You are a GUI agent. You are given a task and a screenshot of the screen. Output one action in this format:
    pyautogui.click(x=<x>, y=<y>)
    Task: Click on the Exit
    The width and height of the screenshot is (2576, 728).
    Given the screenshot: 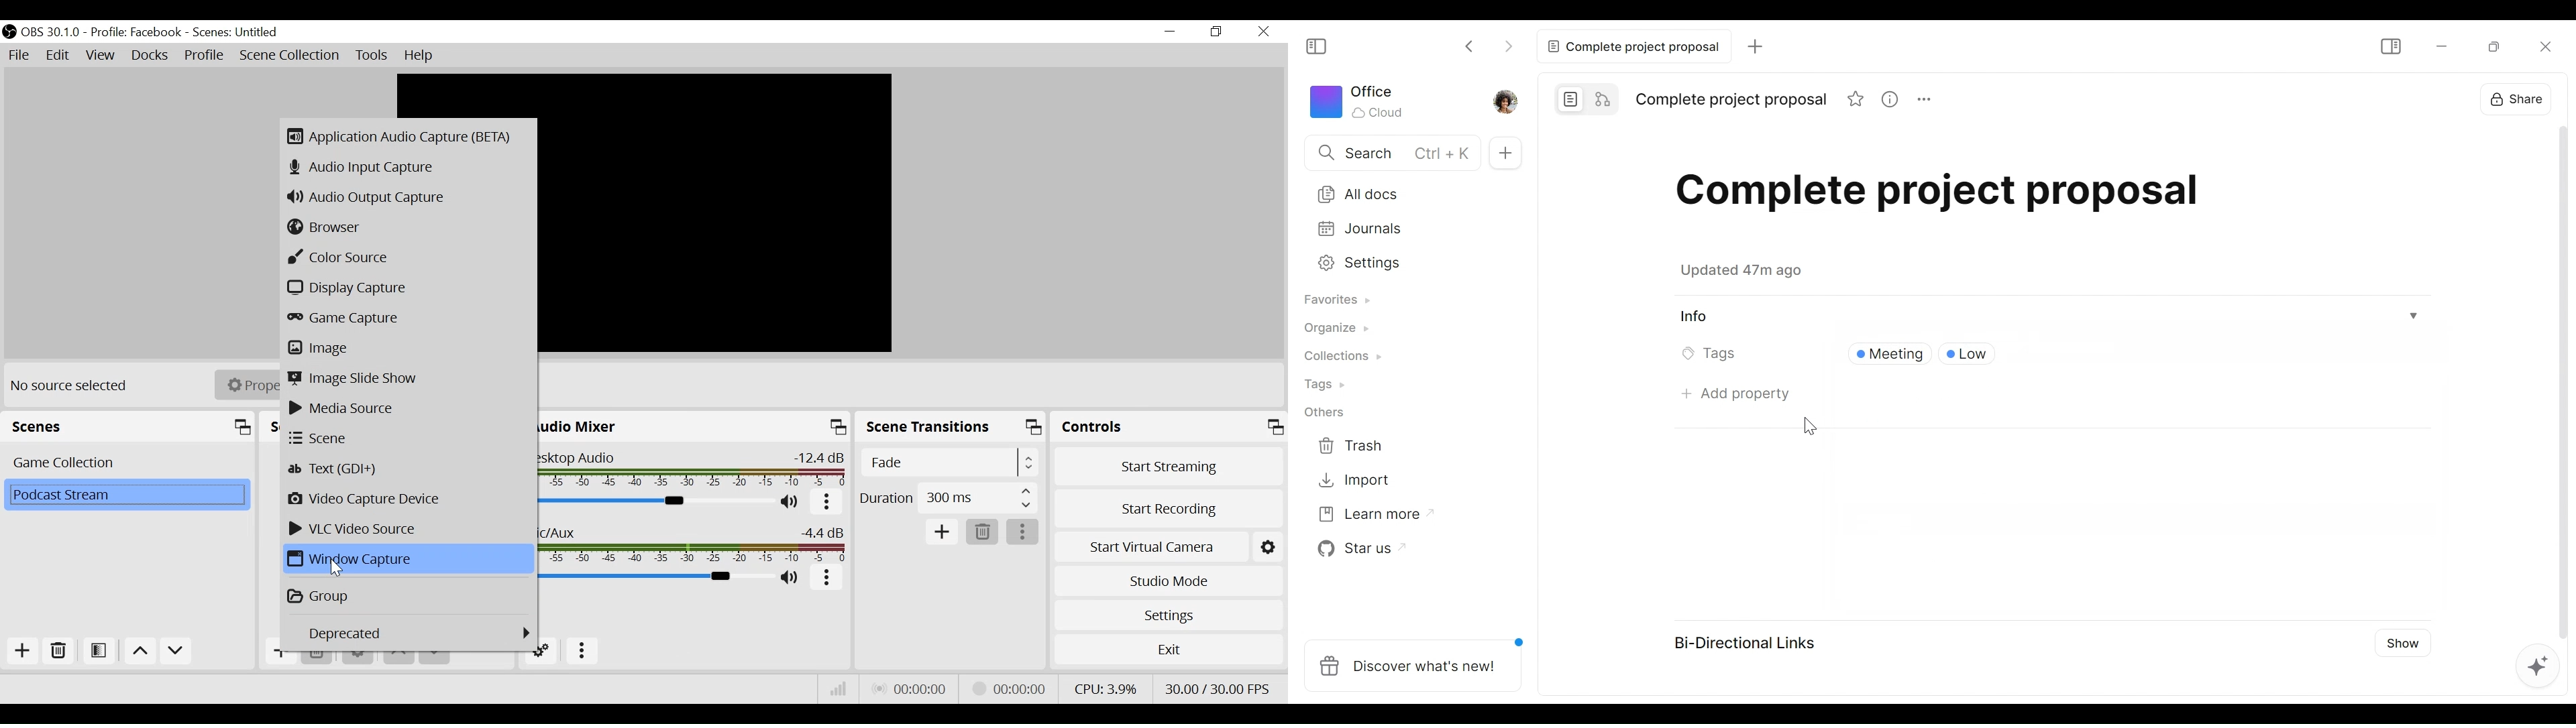 What is the action you would take?
    pyautogui.click(x=1169, y=651)
    